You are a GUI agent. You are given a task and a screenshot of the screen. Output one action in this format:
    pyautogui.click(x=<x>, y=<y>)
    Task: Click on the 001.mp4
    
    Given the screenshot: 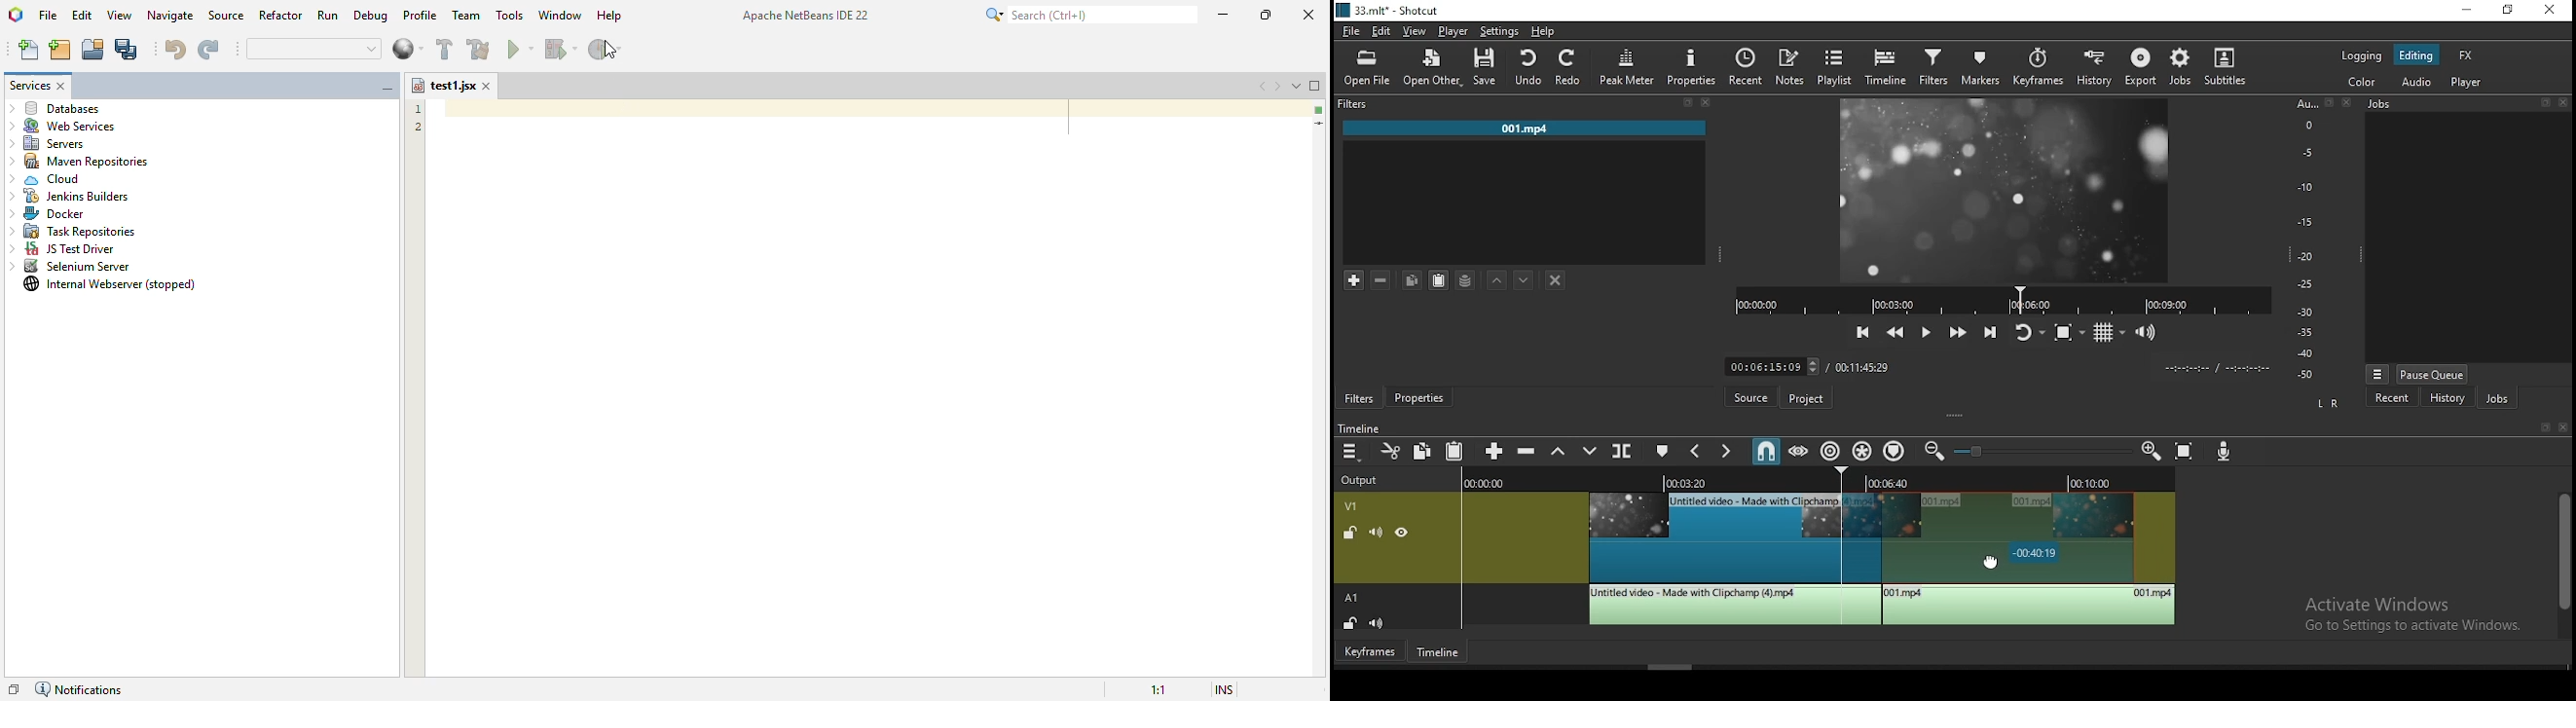 What is the action you would take?
    pyautogui.click(x=1527, y=129)
    